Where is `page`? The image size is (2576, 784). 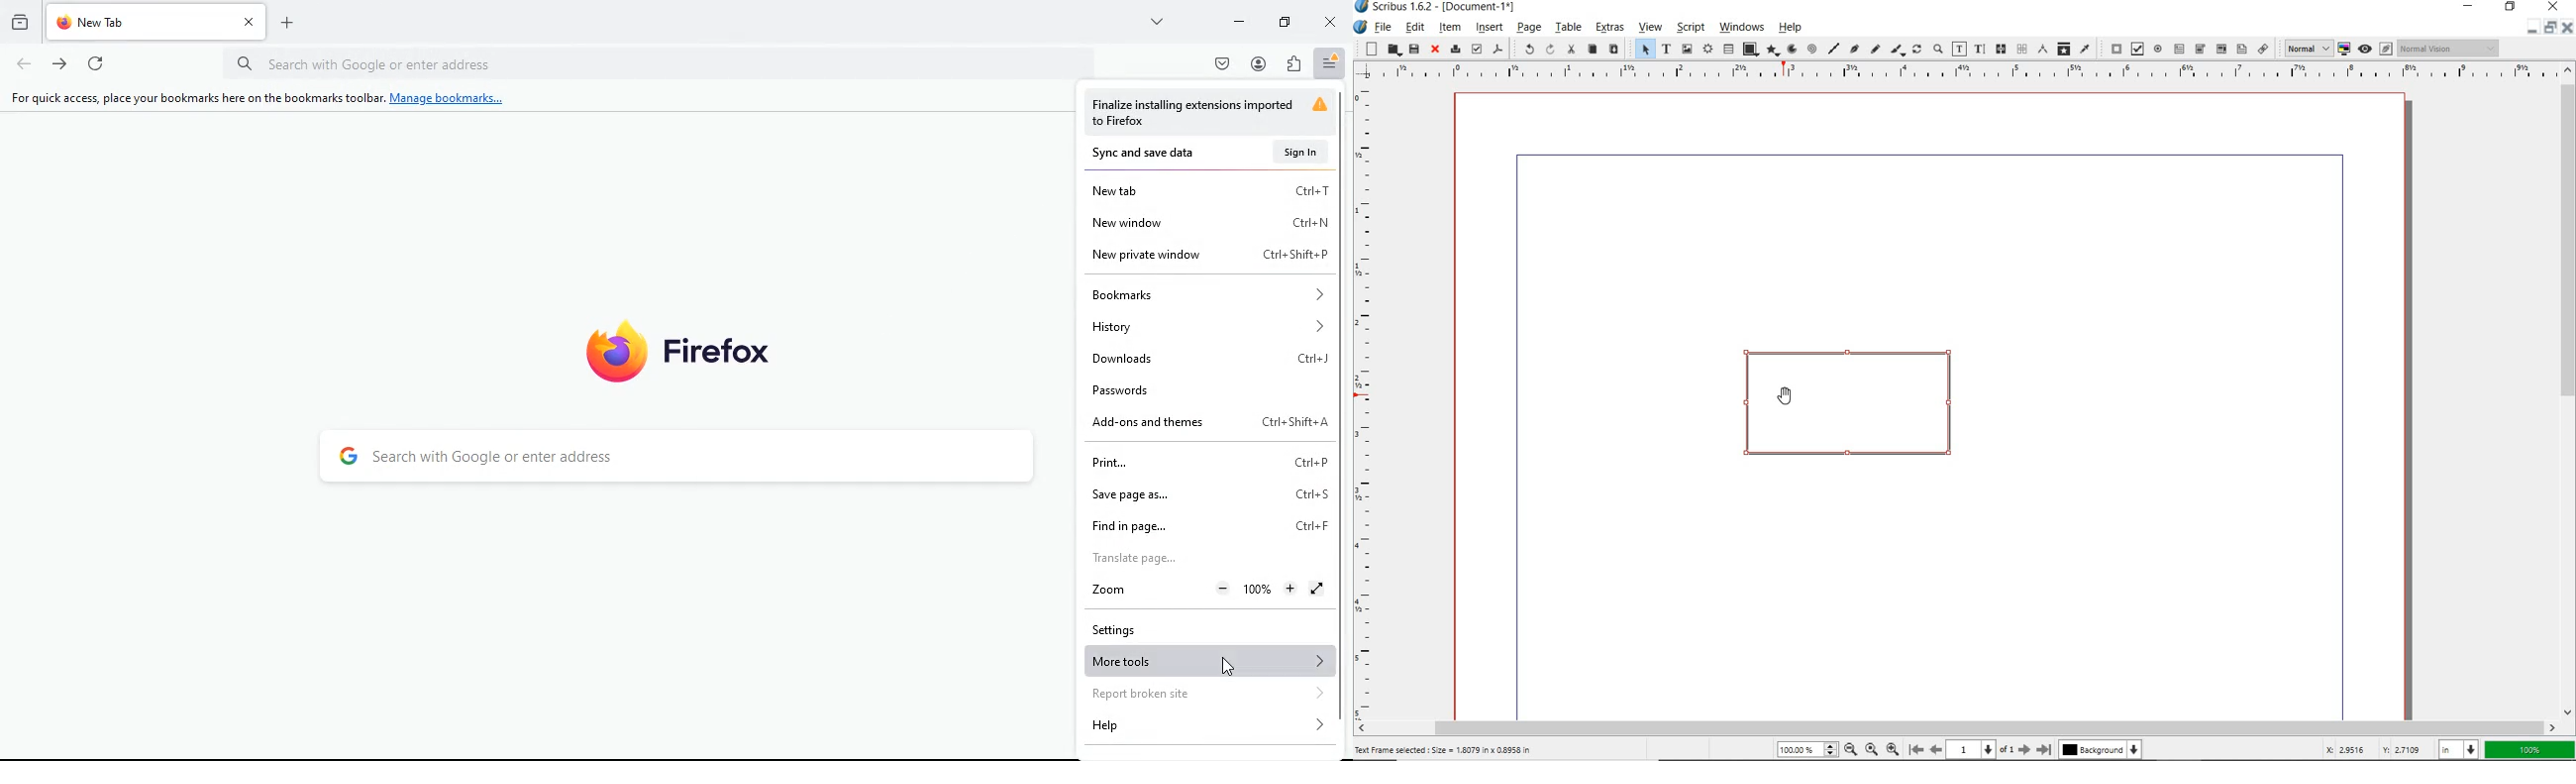
page is located at coordinates (1528, 29).